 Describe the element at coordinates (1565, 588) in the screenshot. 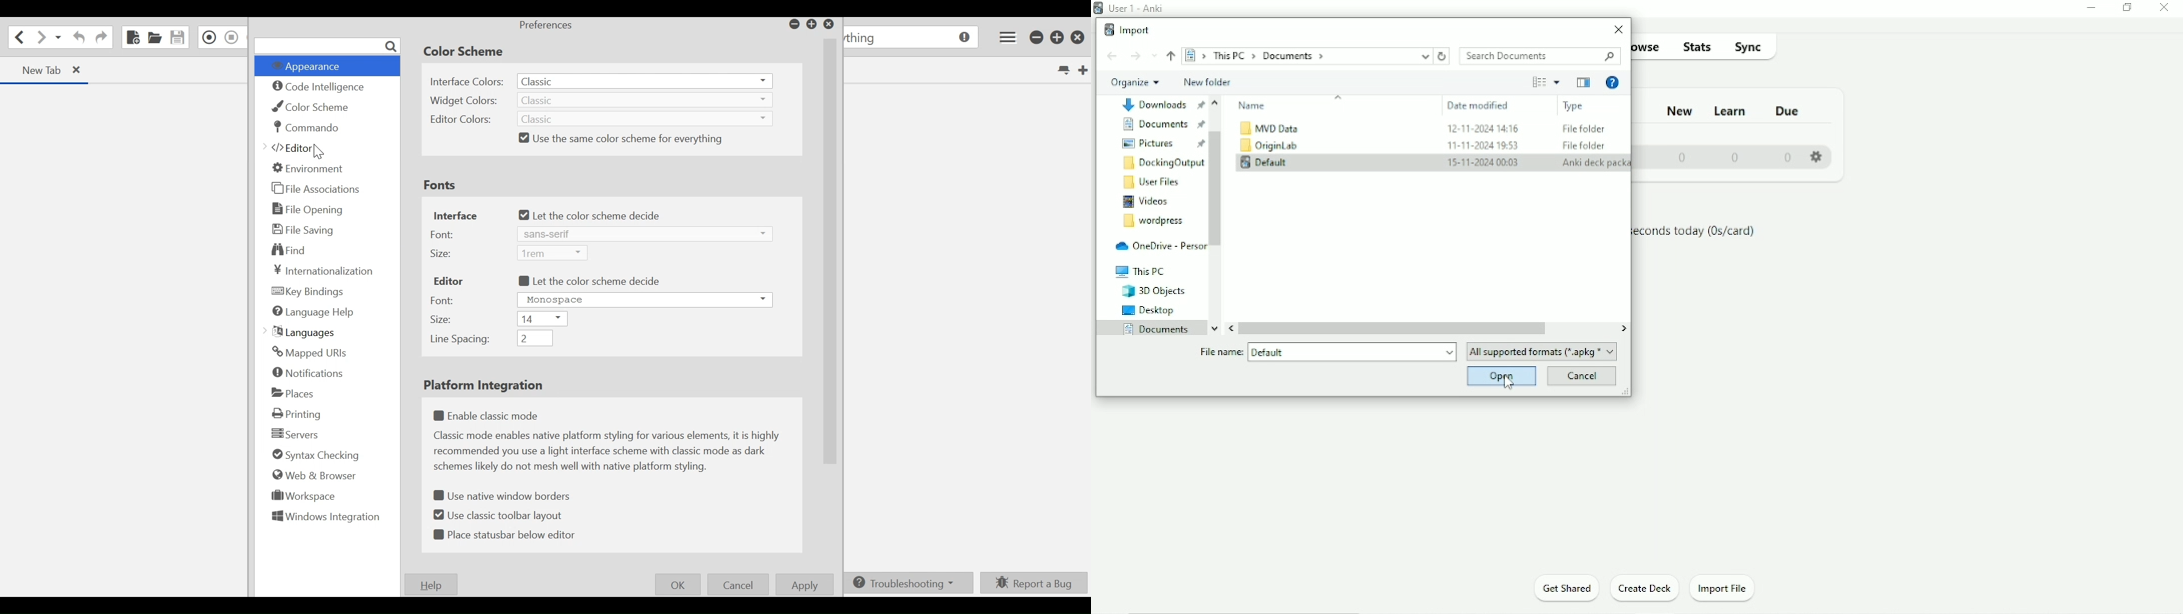

I see `Get Shared` at that location.